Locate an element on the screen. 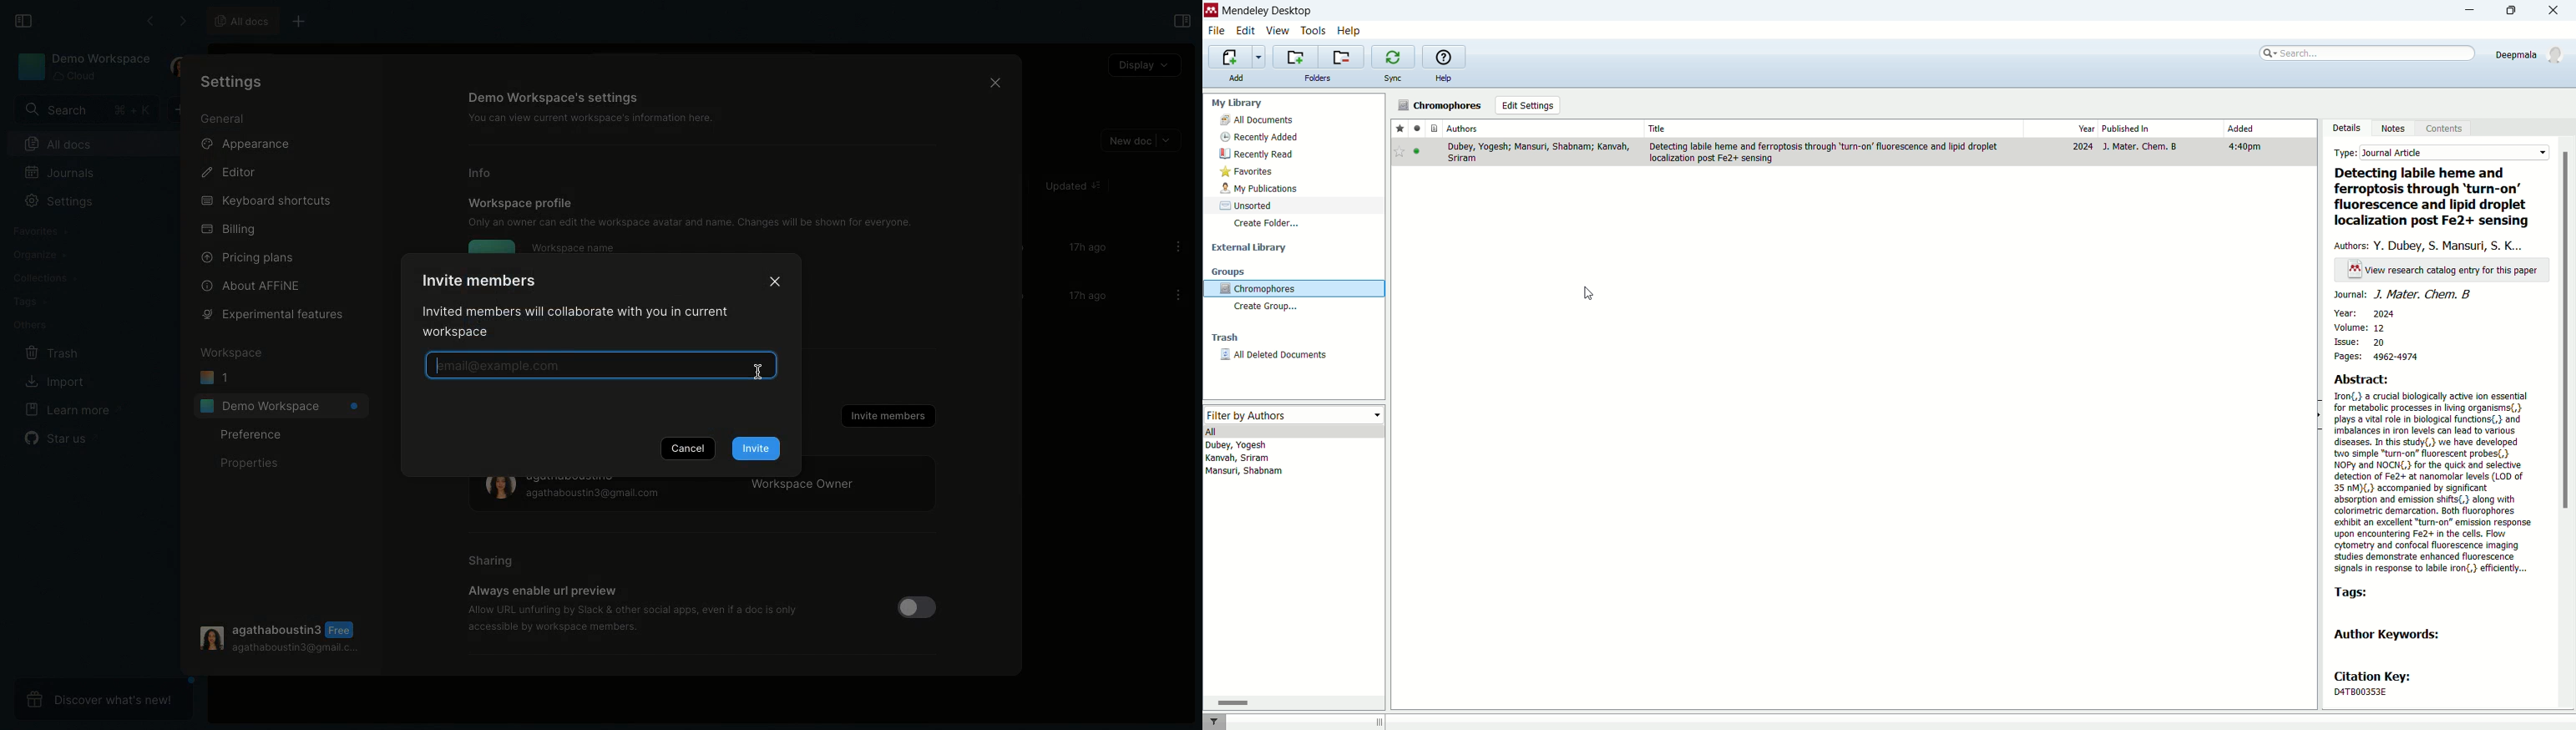  Options is located at coordinates (1173, 295).